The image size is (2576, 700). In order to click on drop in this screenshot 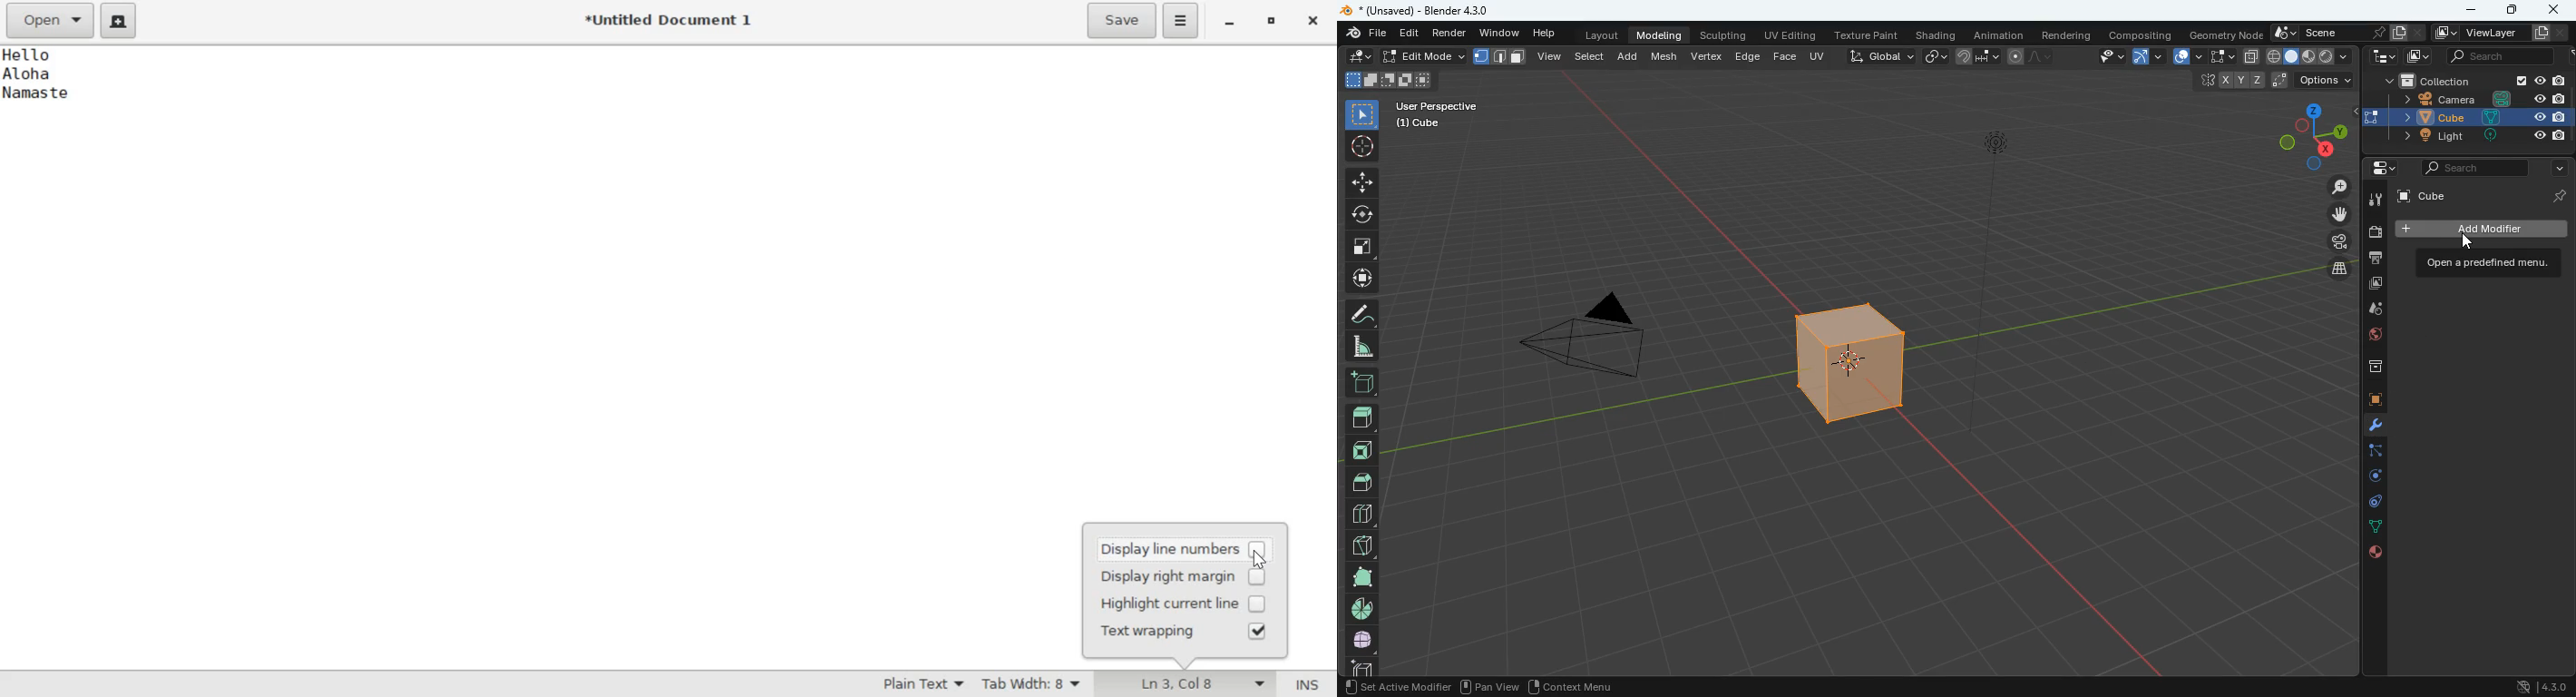, I will do `click(2367, 310)`.